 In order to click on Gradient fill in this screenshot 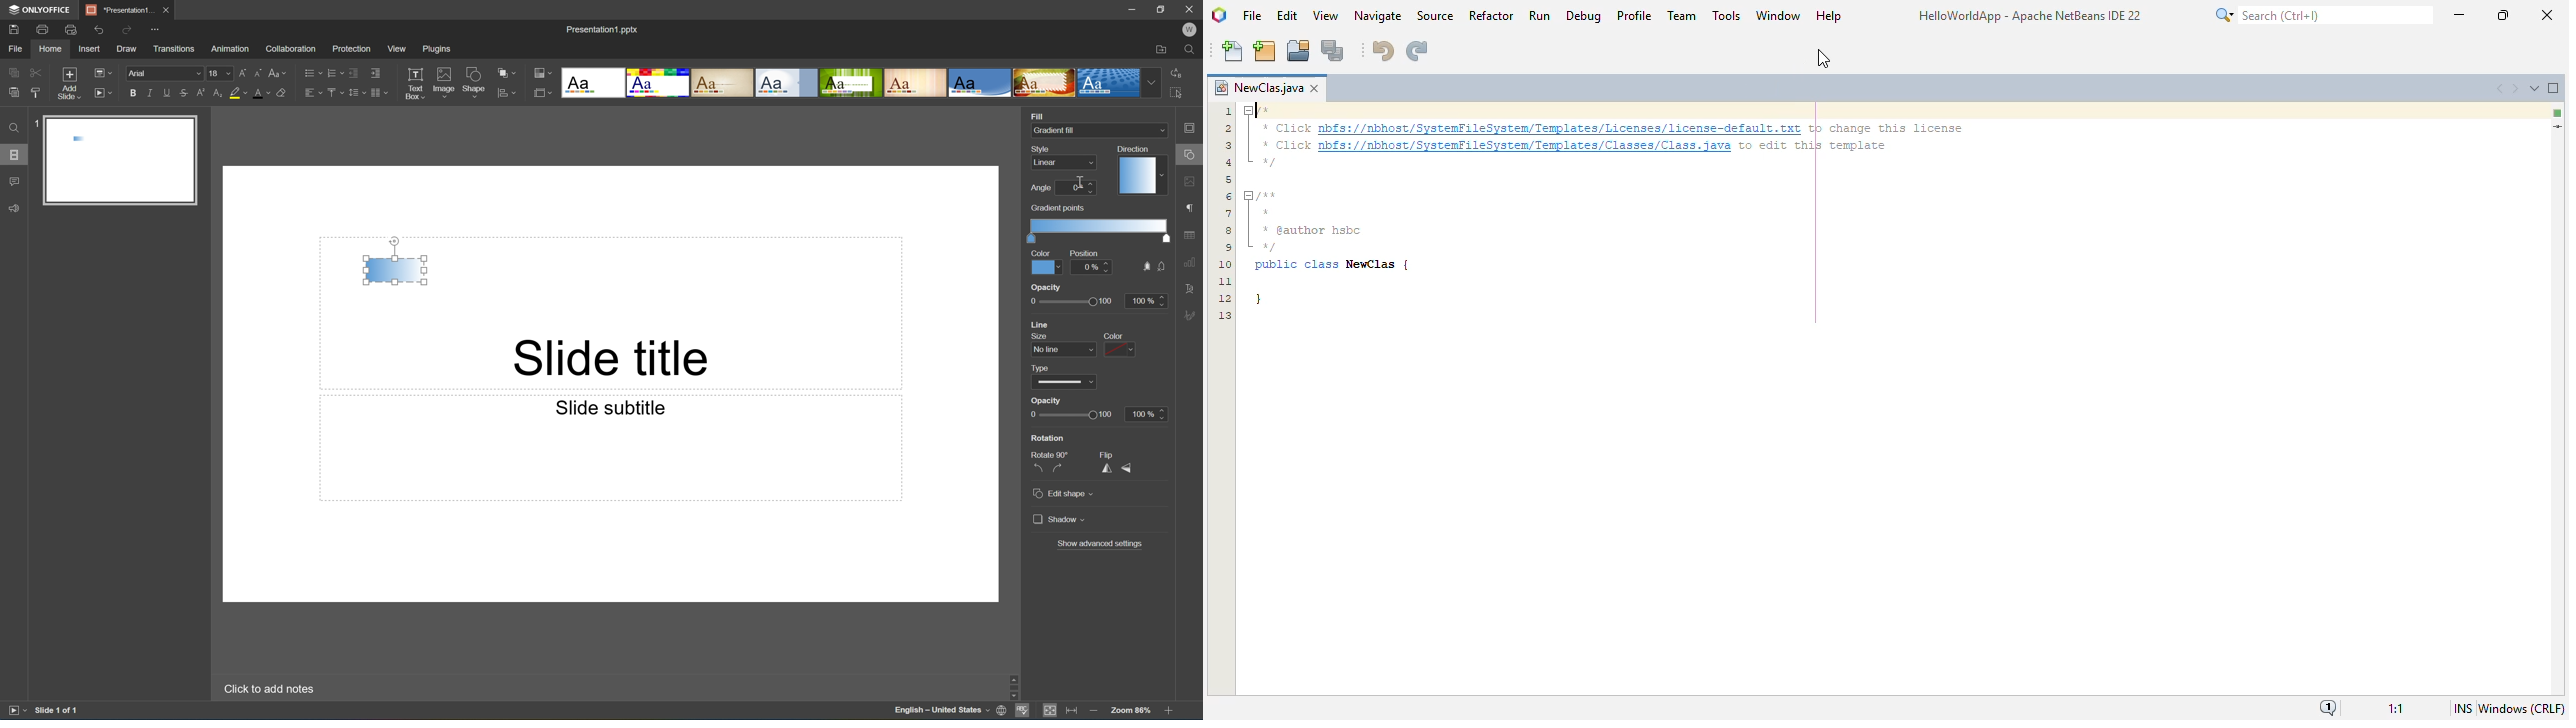, I will do `click(396, 270)`.